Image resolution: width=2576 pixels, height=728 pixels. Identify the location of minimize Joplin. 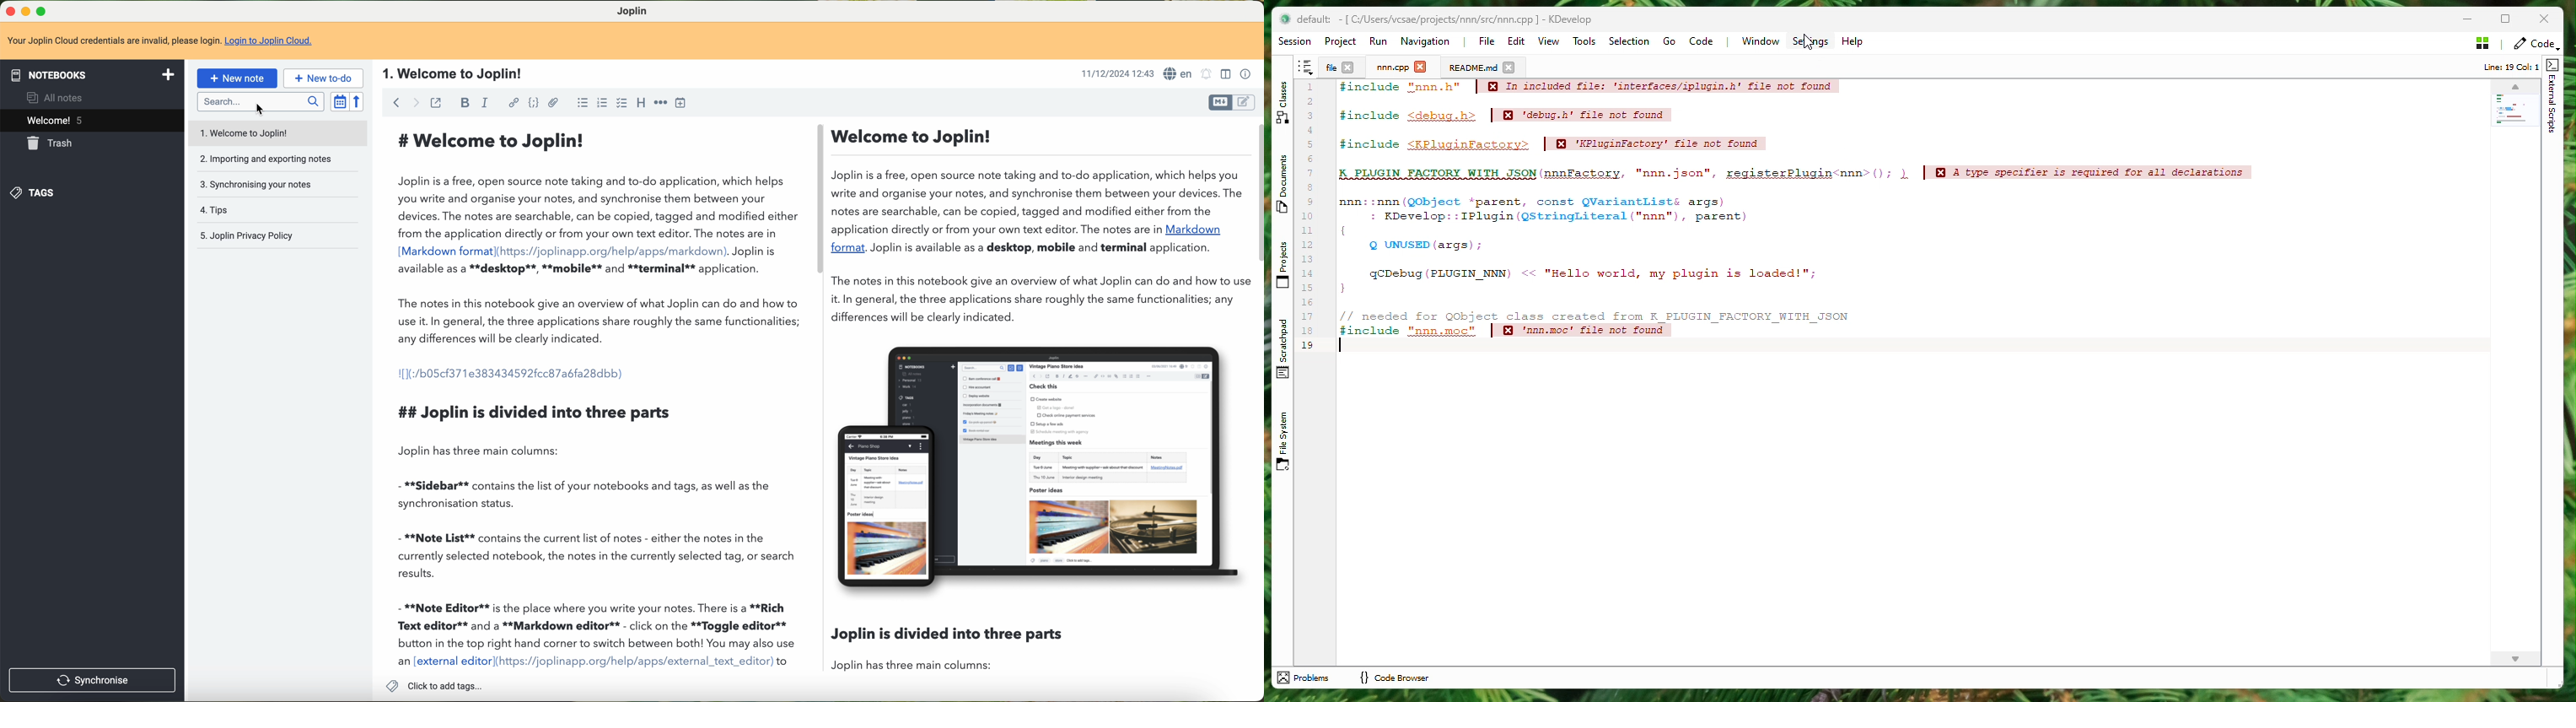
(26, 12).